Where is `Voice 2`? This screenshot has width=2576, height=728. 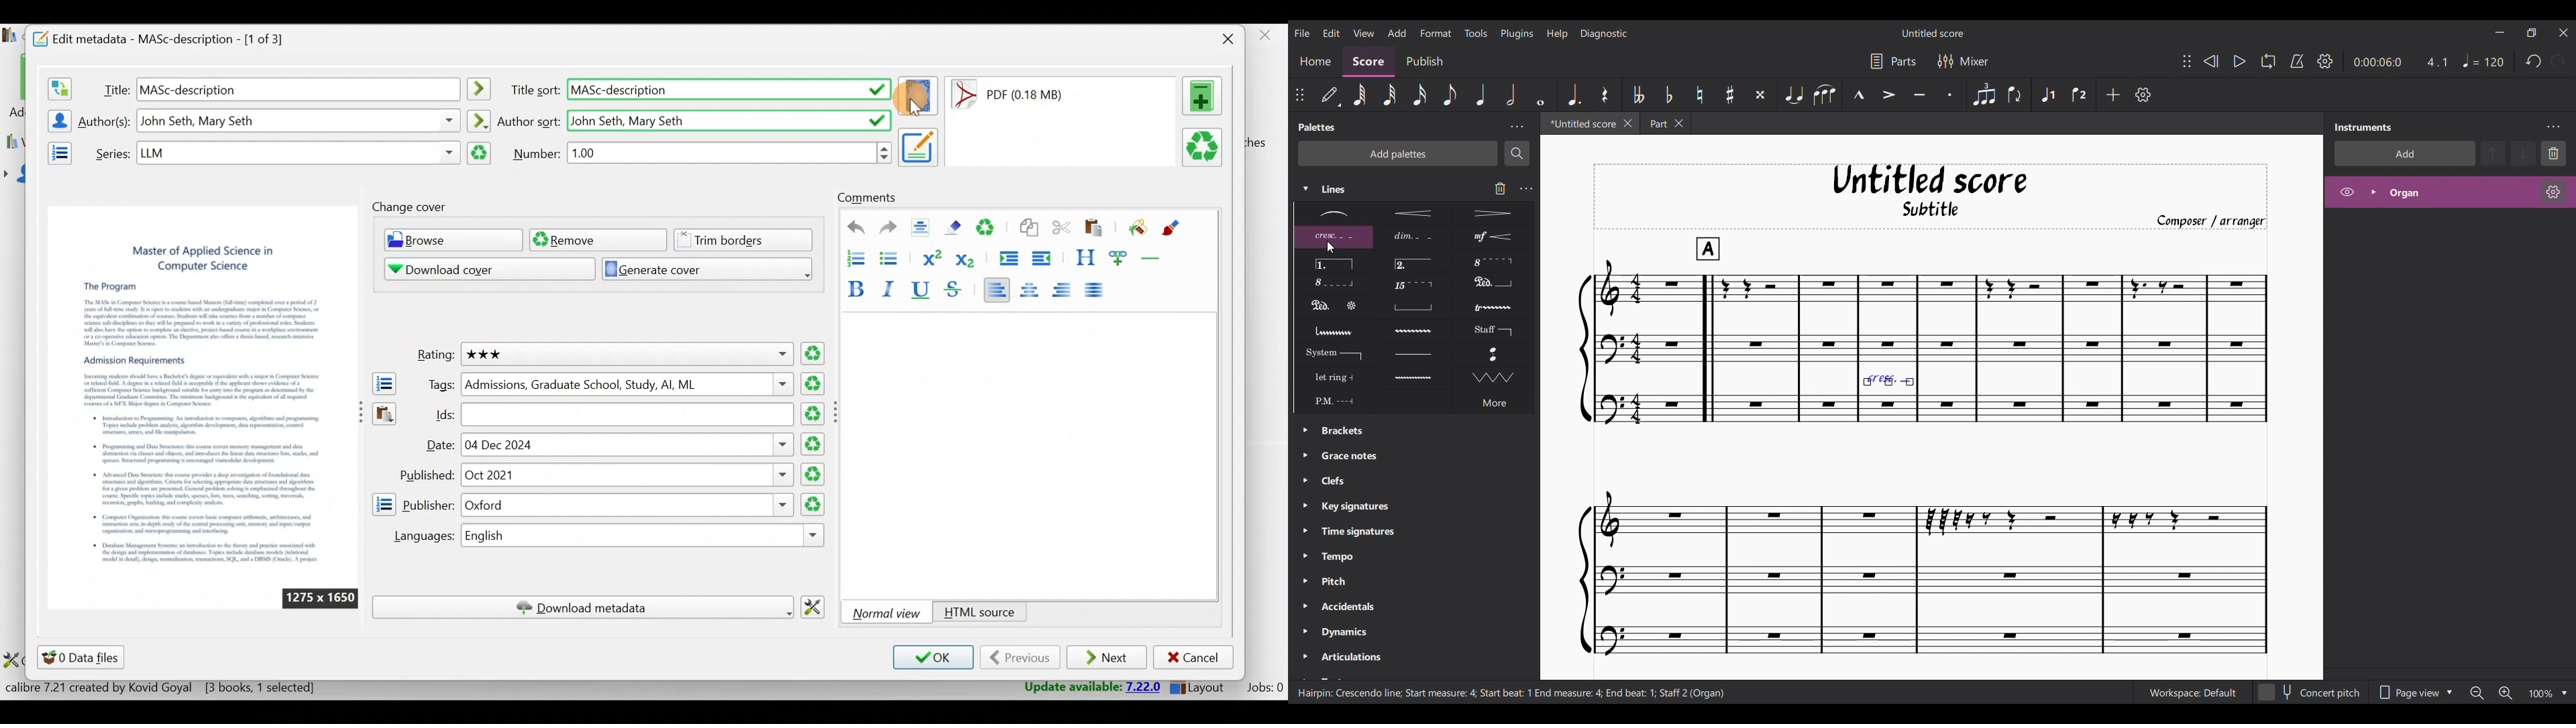 Voice 2 is located at coordinates (2079, 95).